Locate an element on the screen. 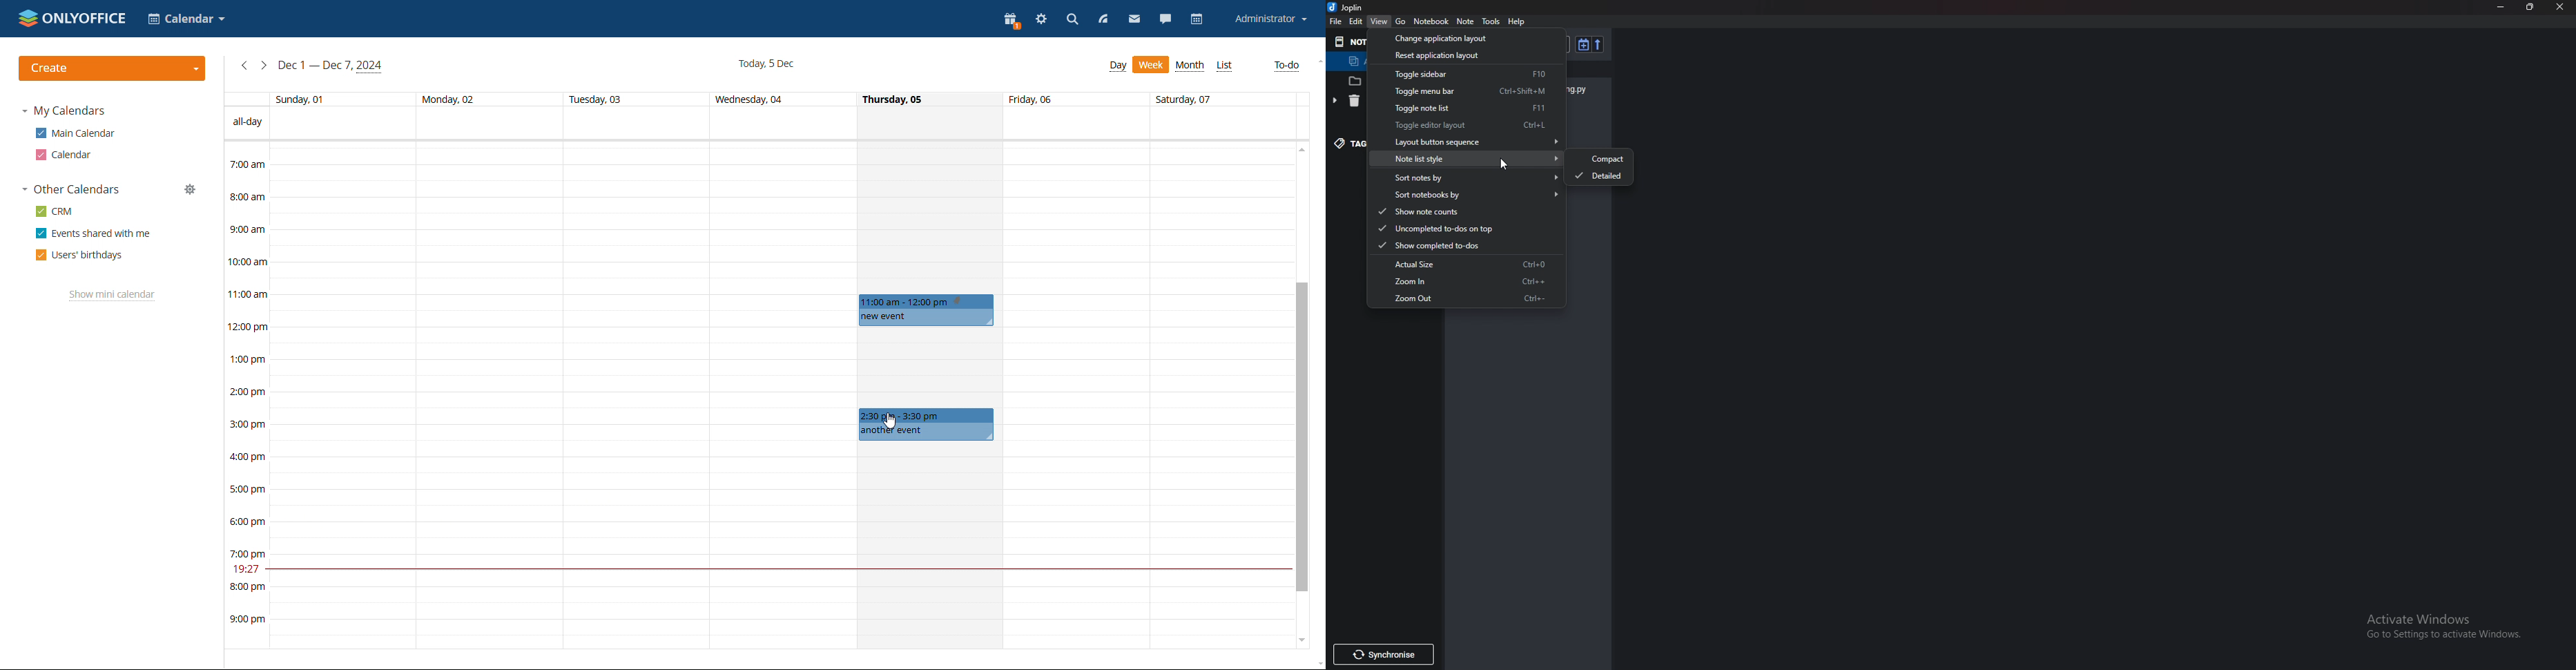  toggle editor layout is located at coordinates (1468, 125).